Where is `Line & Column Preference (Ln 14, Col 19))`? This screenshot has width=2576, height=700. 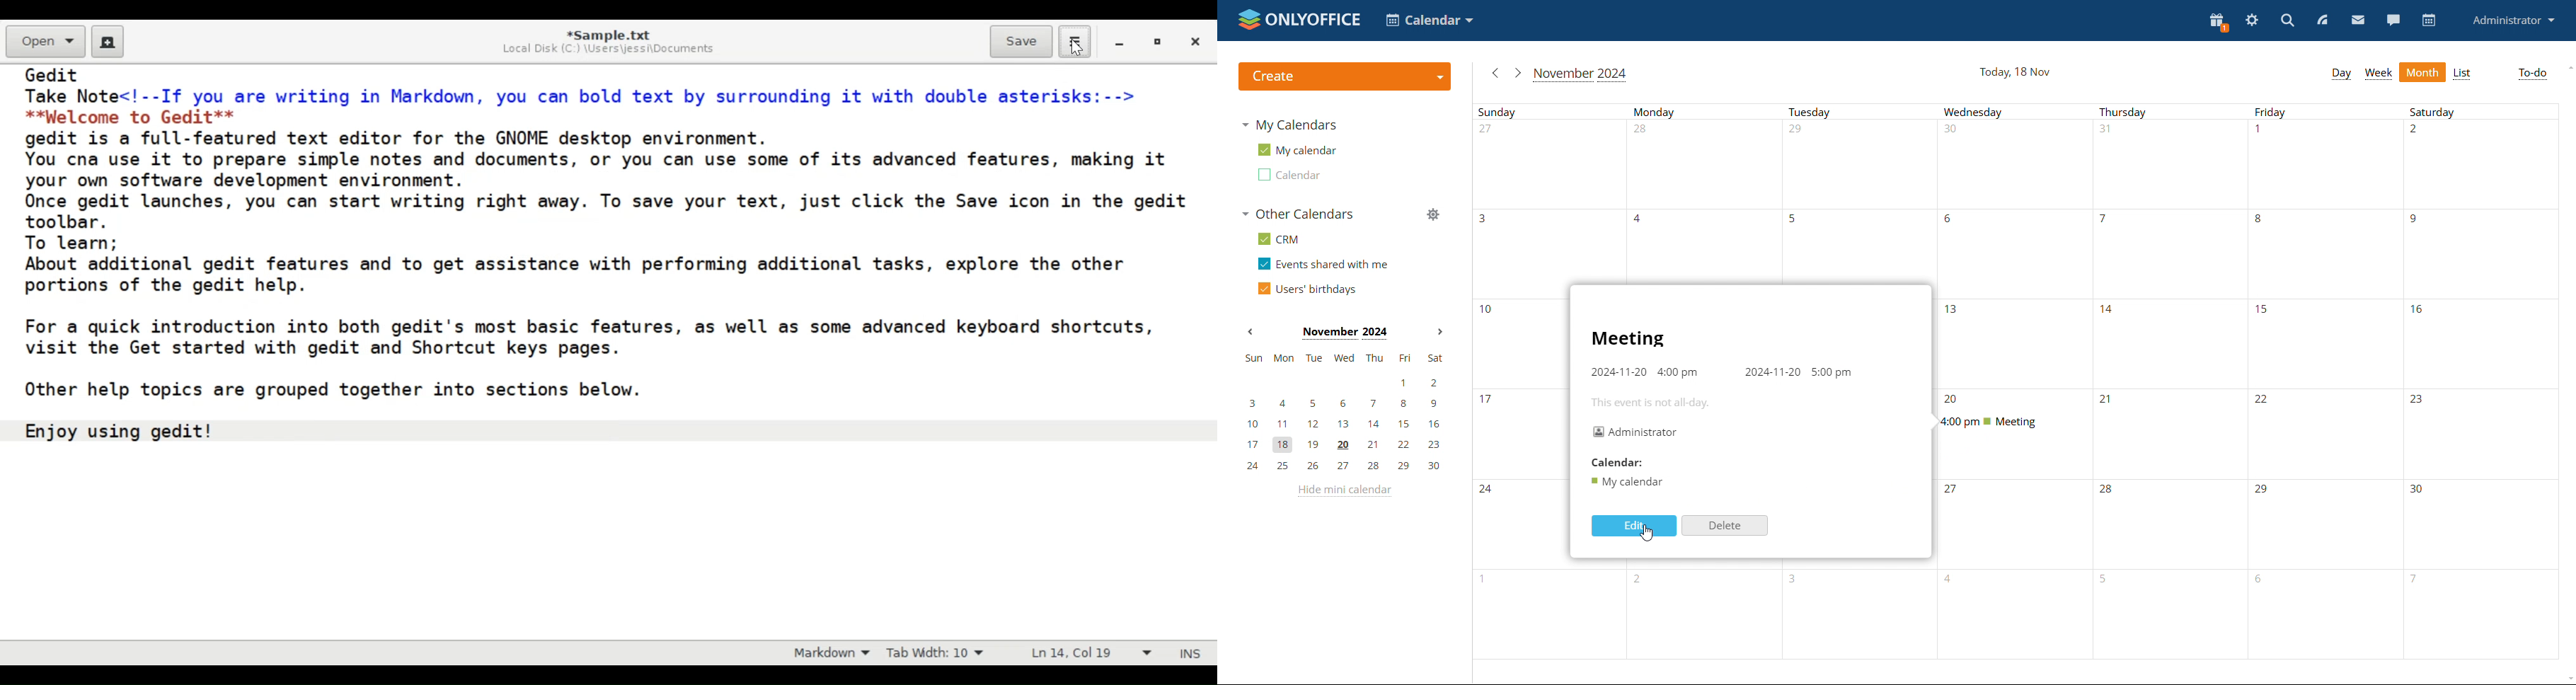
Line & Column Preference (Ln 14, Col 19)) is located at coordinates (1093, 653).